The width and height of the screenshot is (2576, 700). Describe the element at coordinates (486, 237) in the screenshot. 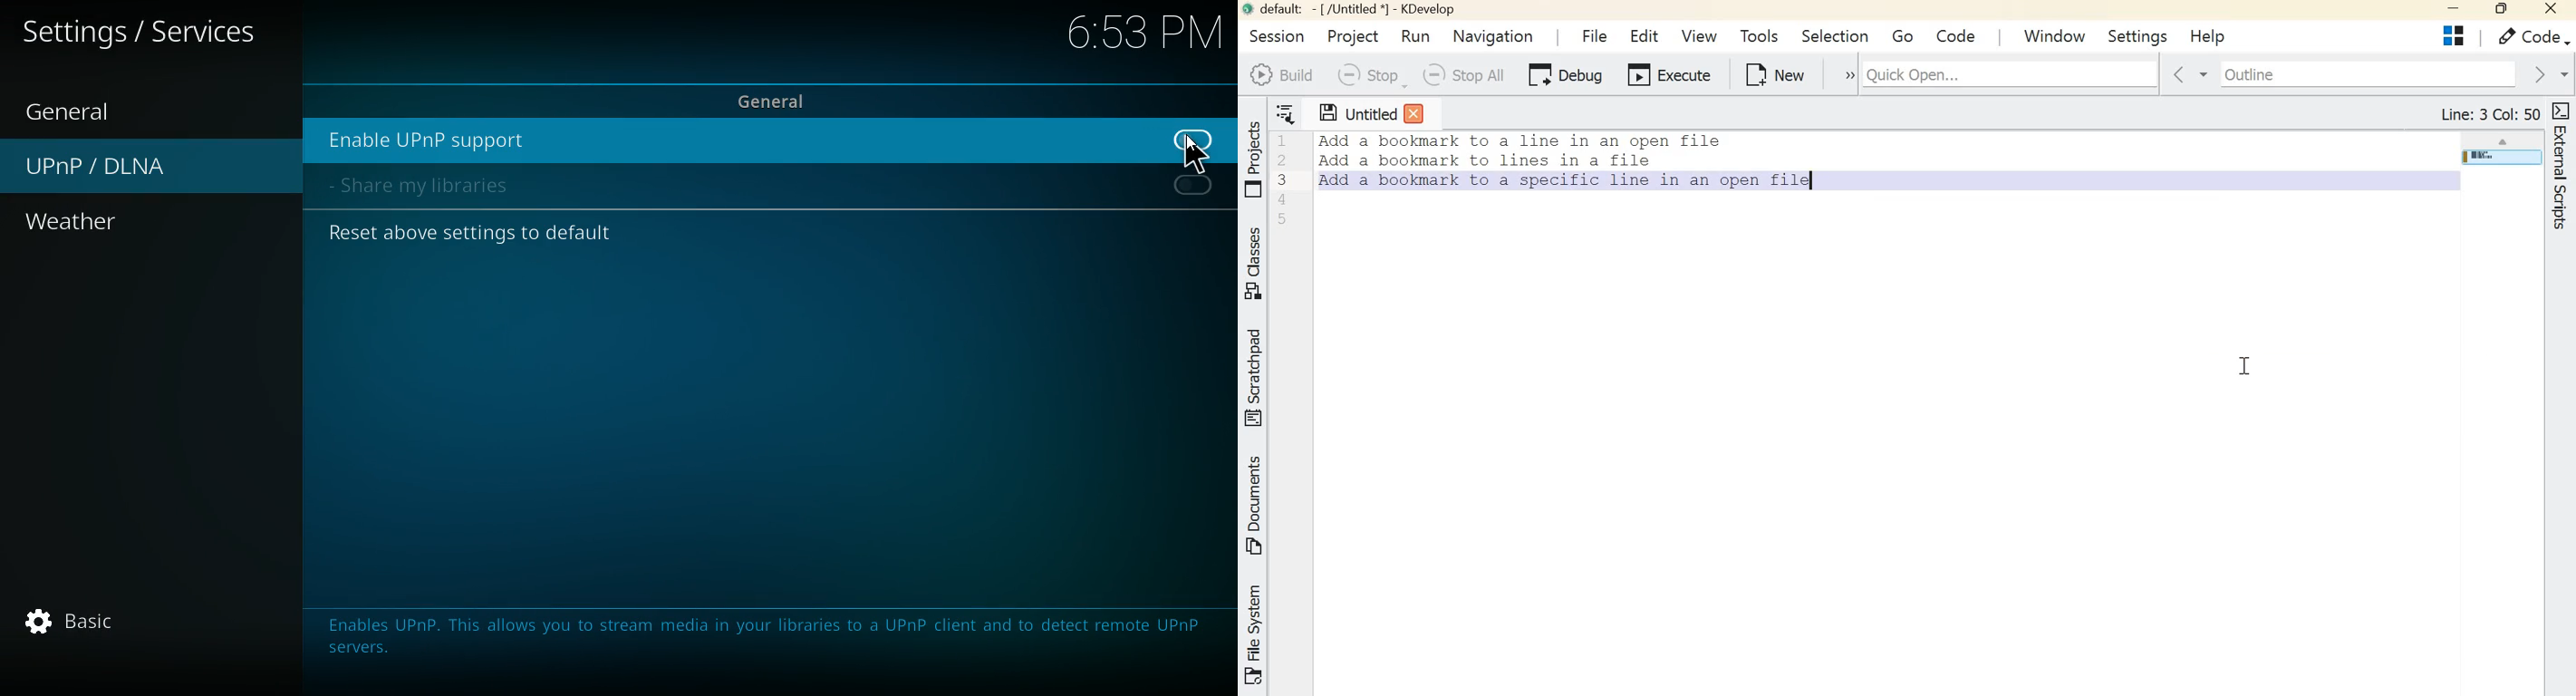

I see `reset` at that location.